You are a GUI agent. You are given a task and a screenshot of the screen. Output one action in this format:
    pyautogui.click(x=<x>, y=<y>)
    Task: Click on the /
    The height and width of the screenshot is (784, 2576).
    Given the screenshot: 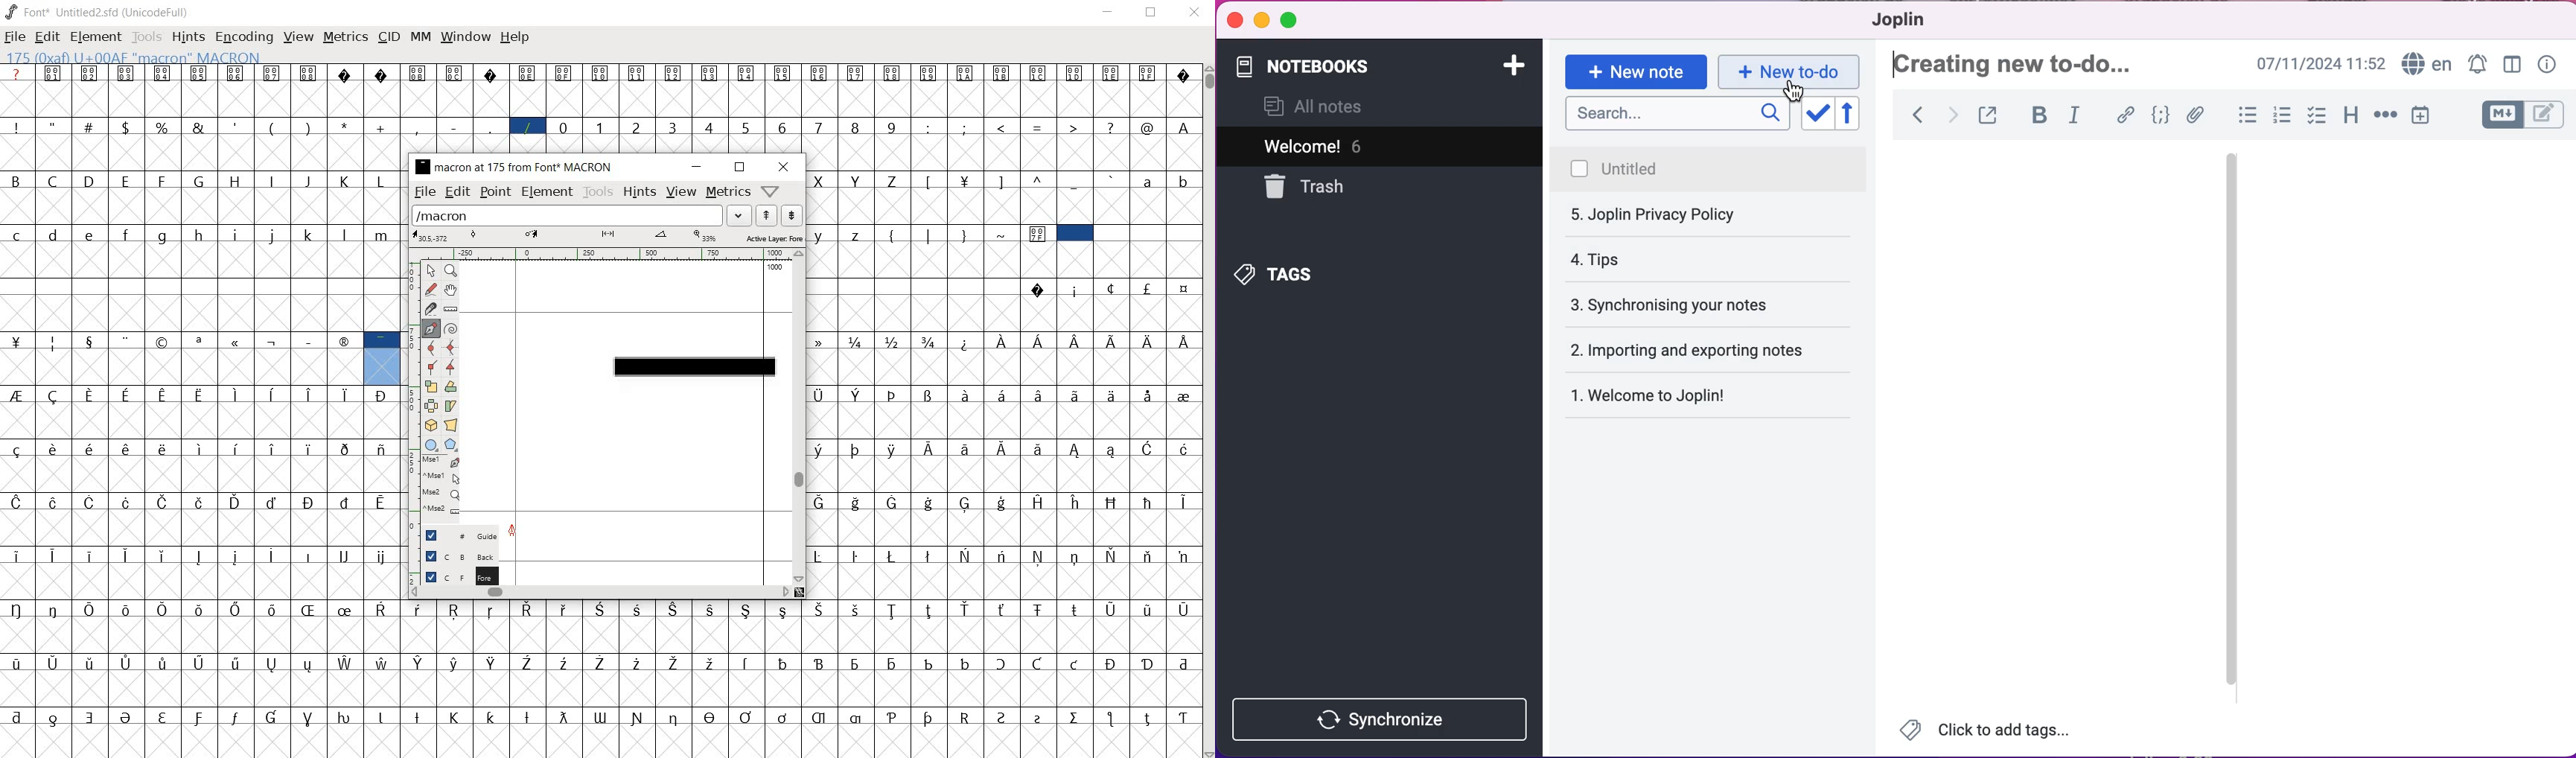 What is the action you would take?
    pyautogui.click(x=527, y=126)
    